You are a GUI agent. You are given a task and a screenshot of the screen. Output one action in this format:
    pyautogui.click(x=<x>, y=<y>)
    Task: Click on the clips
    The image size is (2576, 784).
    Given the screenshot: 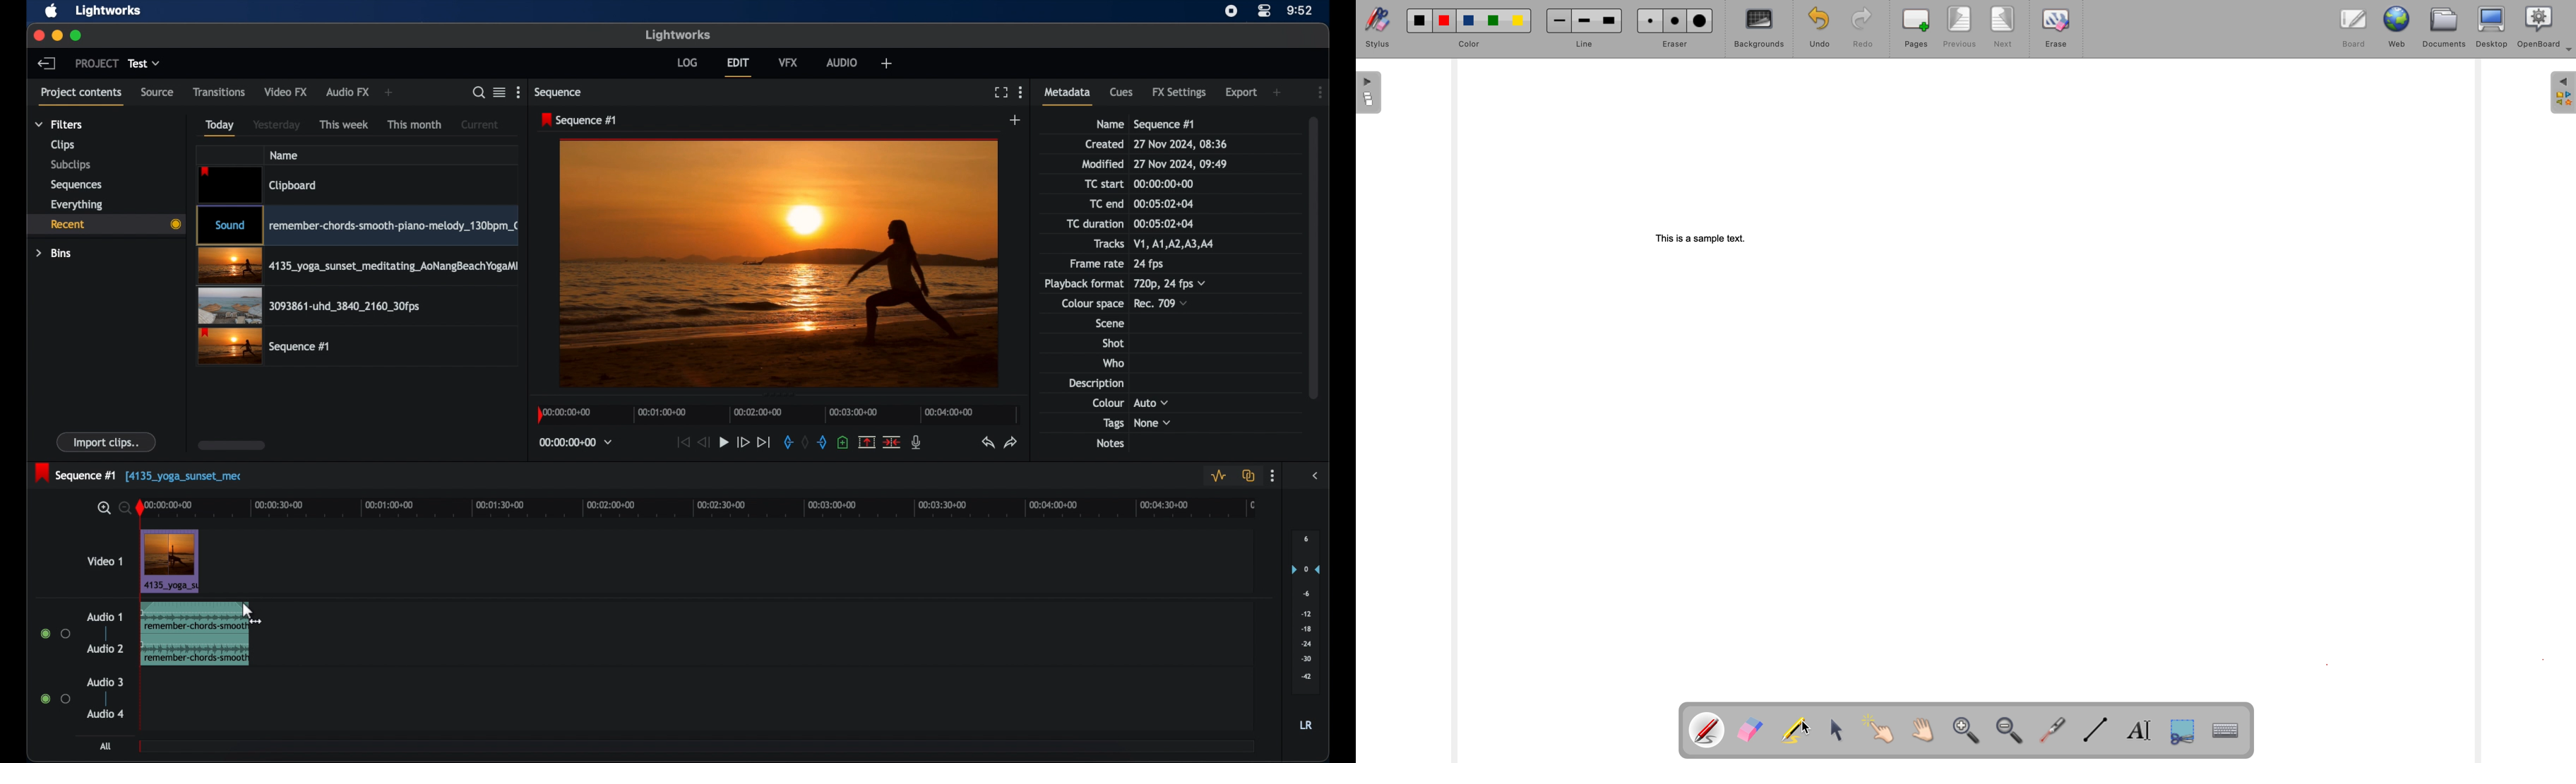 What is the action you would take?
    pyautogui.click(x=64, y=145)
    